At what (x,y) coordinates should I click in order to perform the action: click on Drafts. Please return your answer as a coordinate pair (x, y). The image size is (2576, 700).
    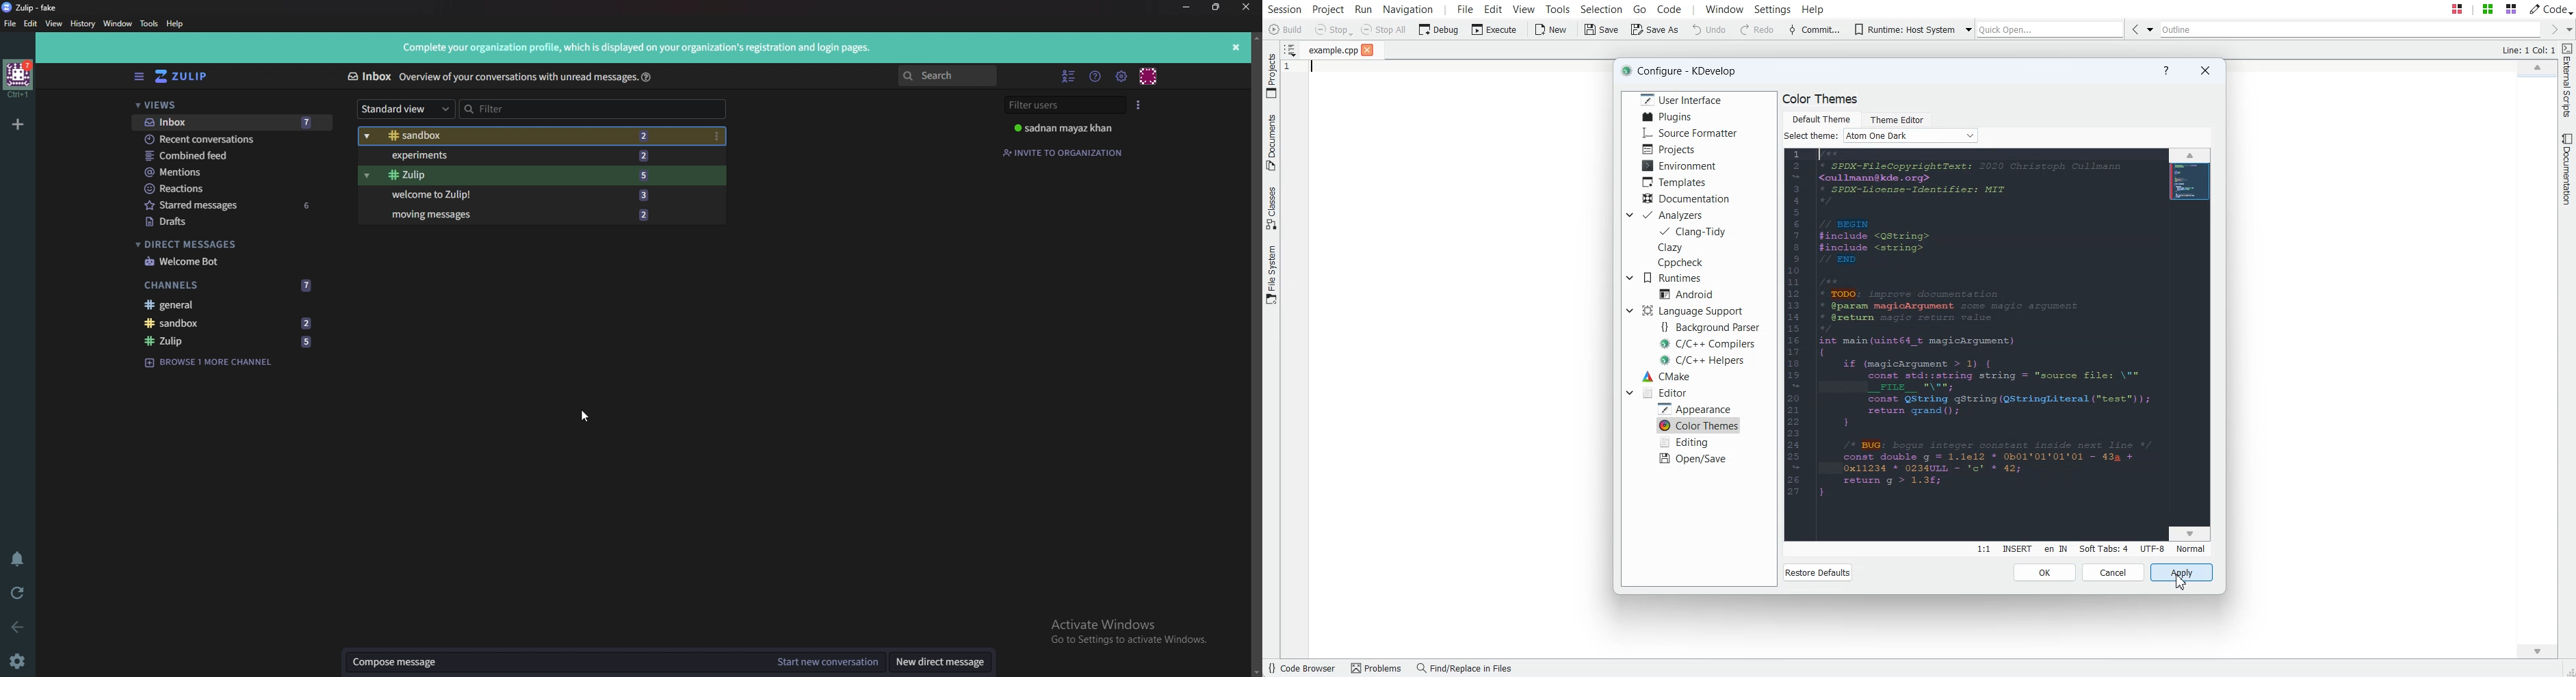
    Looking at the image, I should click on (224, 222).